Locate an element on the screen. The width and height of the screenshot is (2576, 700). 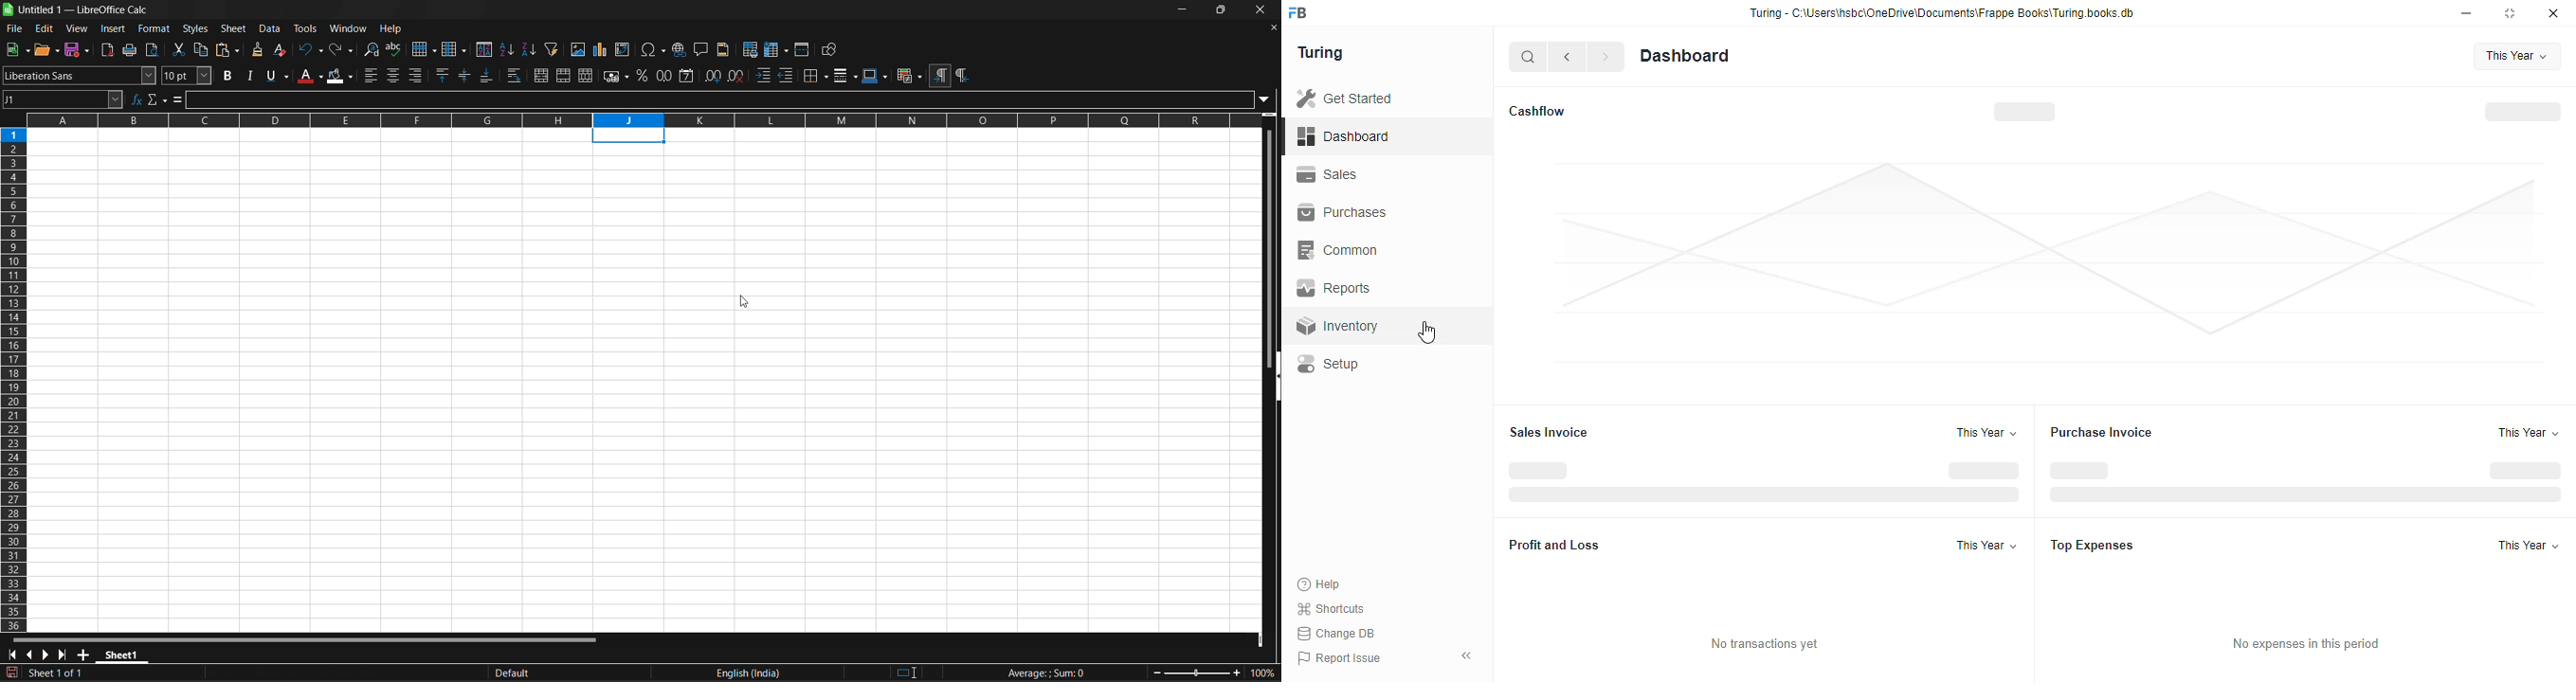
help is located at coordinates (1319, 584).